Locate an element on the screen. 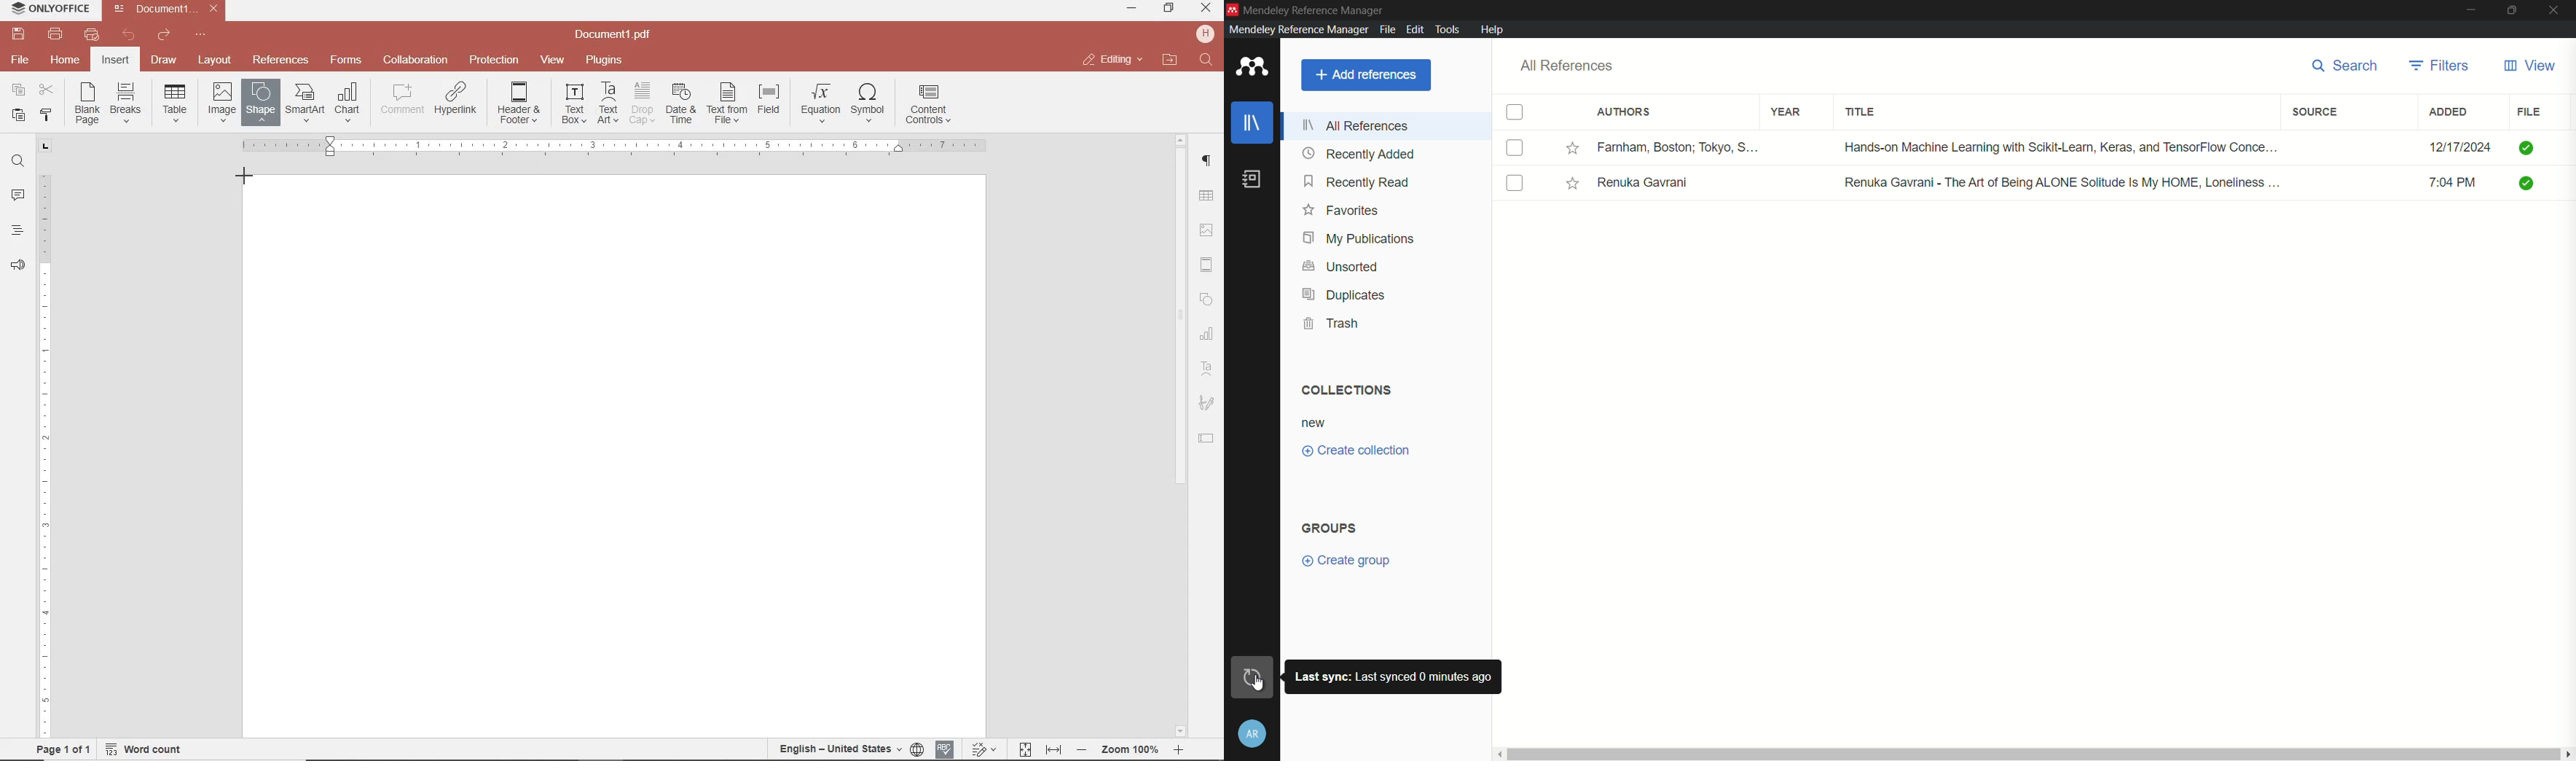 Image resolution: width=2576 pixels, height=784 pixels. TEXT FIELD is located at coordinates (1206, 437).